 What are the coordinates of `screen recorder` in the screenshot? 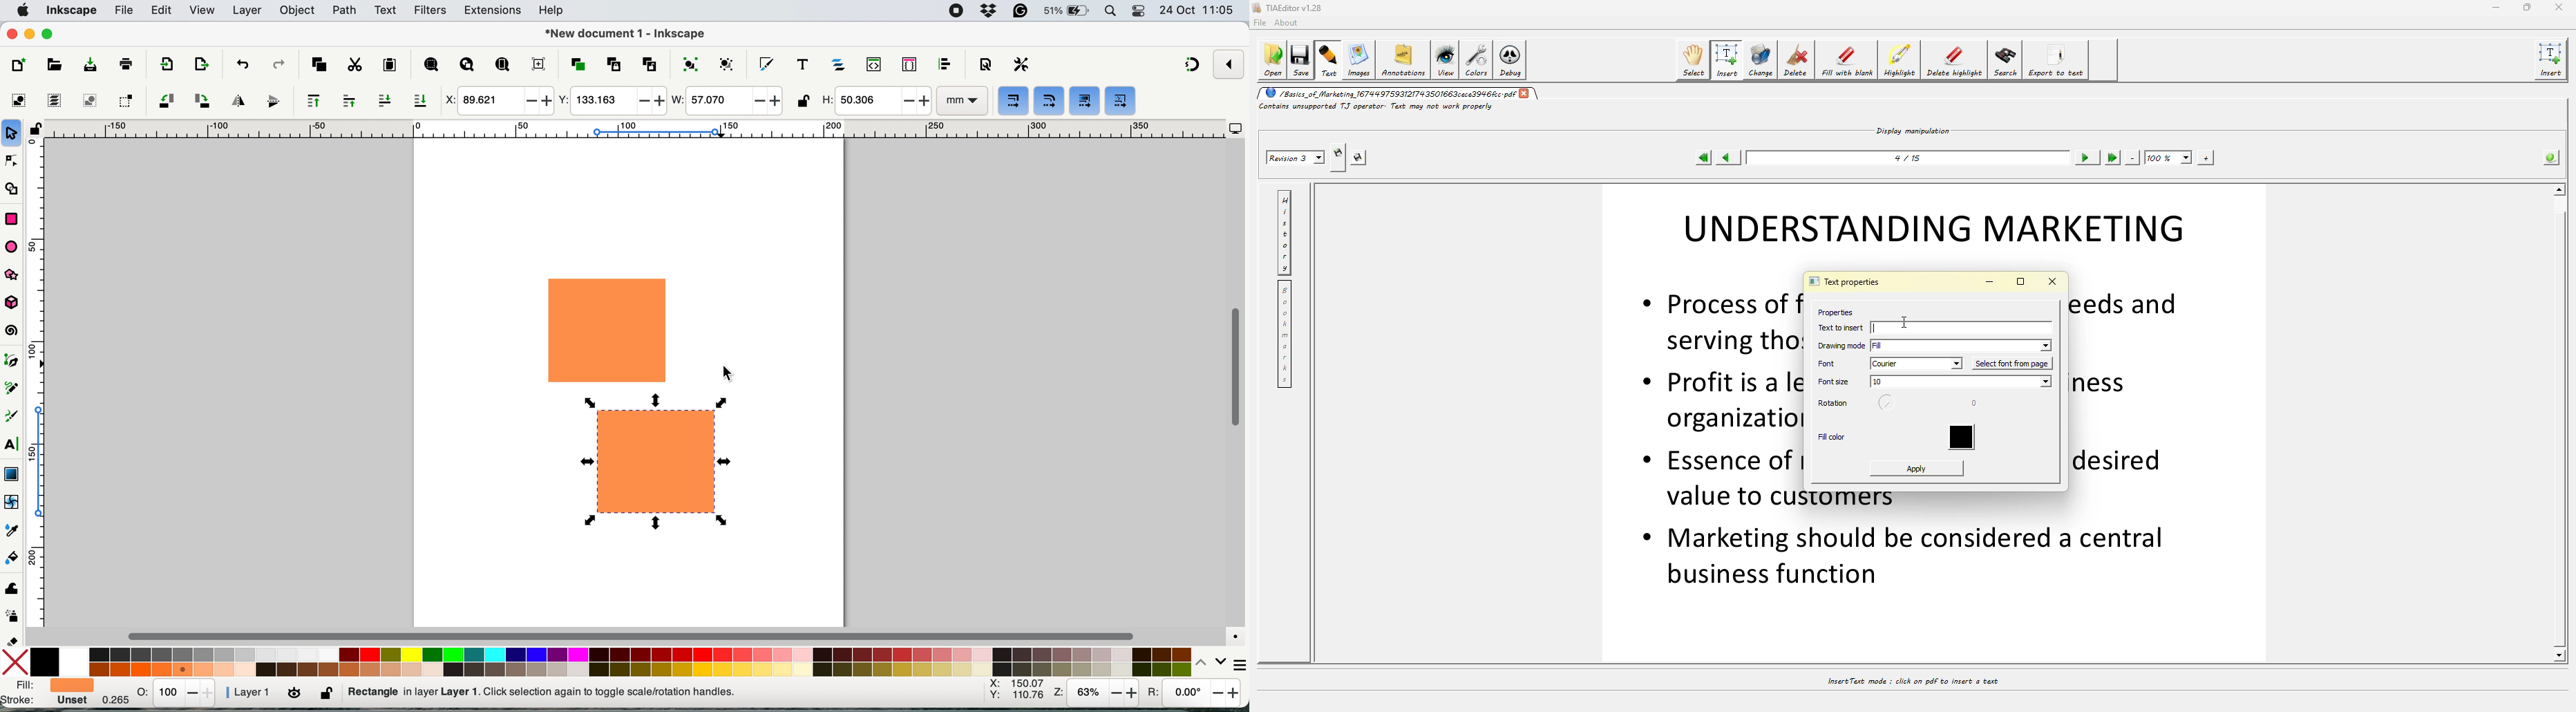 It's located at (956, 11).